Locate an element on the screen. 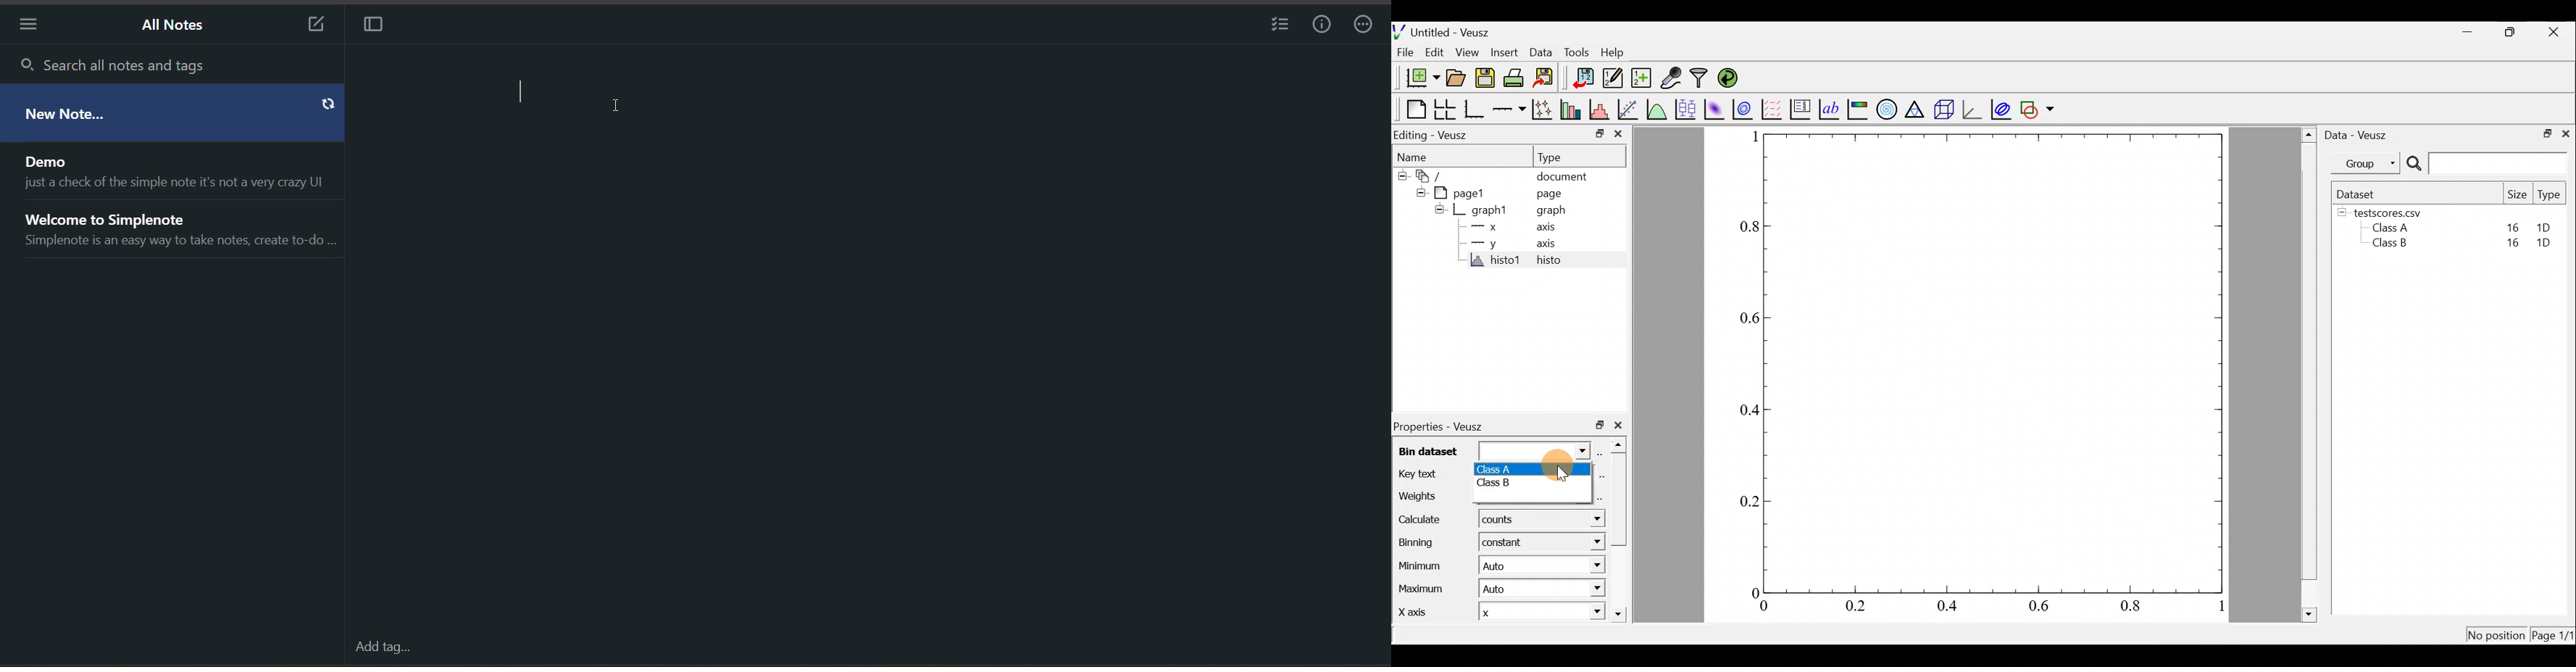 The width and height of the screenshot is (2576, 672). Data - Veusz is located at coordinates (2363, 135).